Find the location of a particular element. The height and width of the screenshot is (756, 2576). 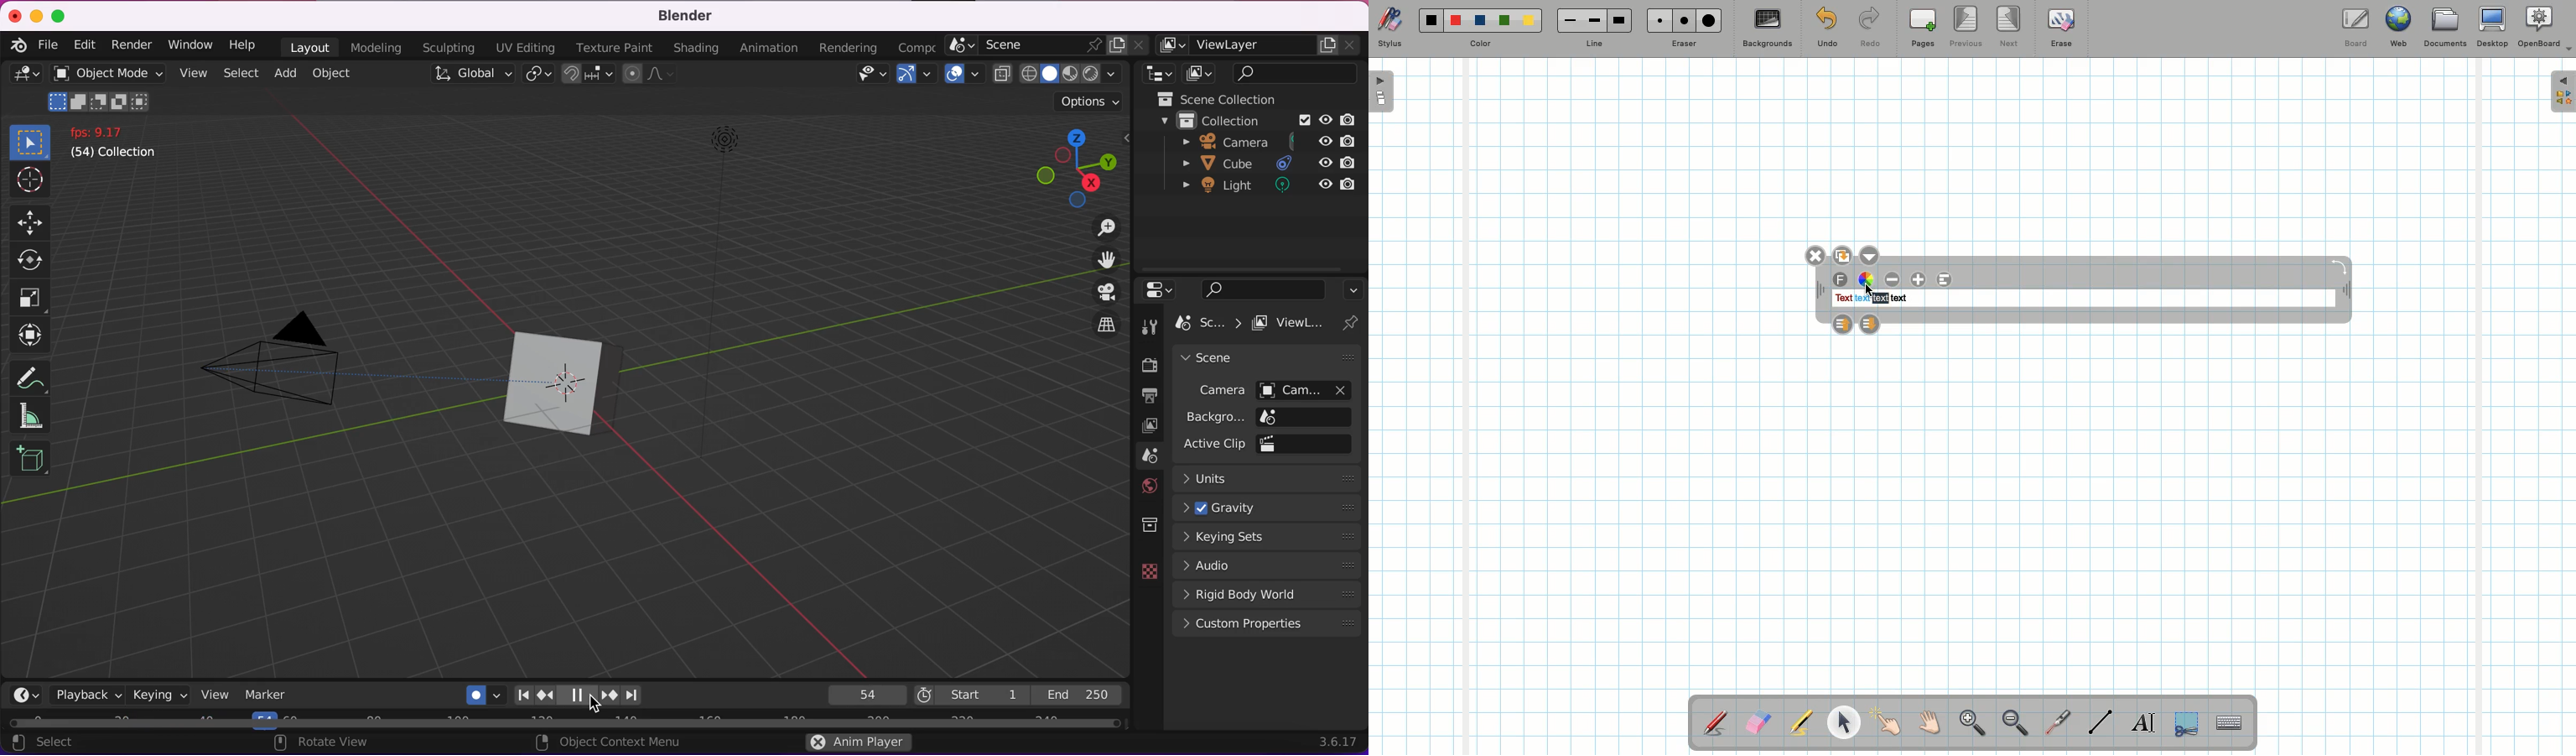

Selection is located at coordinates (2184, 721).